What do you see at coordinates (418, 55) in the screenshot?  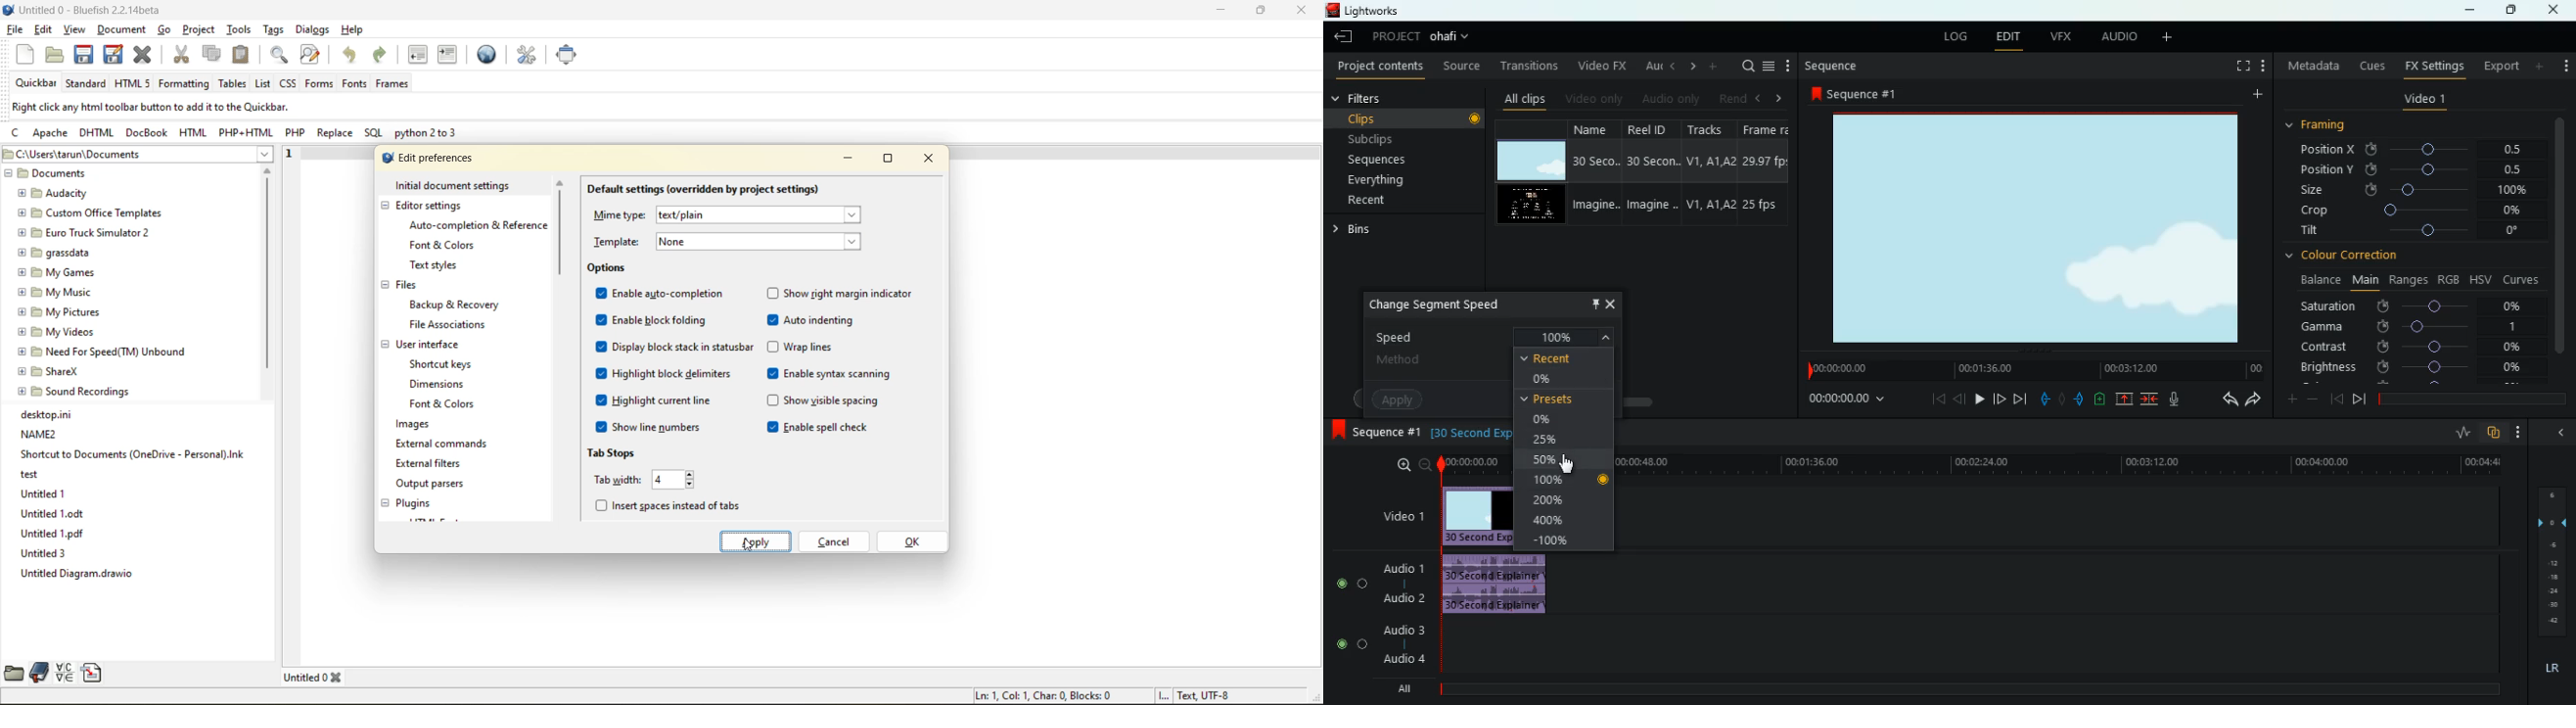 I see `unindent` at bounding box center [418, 55].